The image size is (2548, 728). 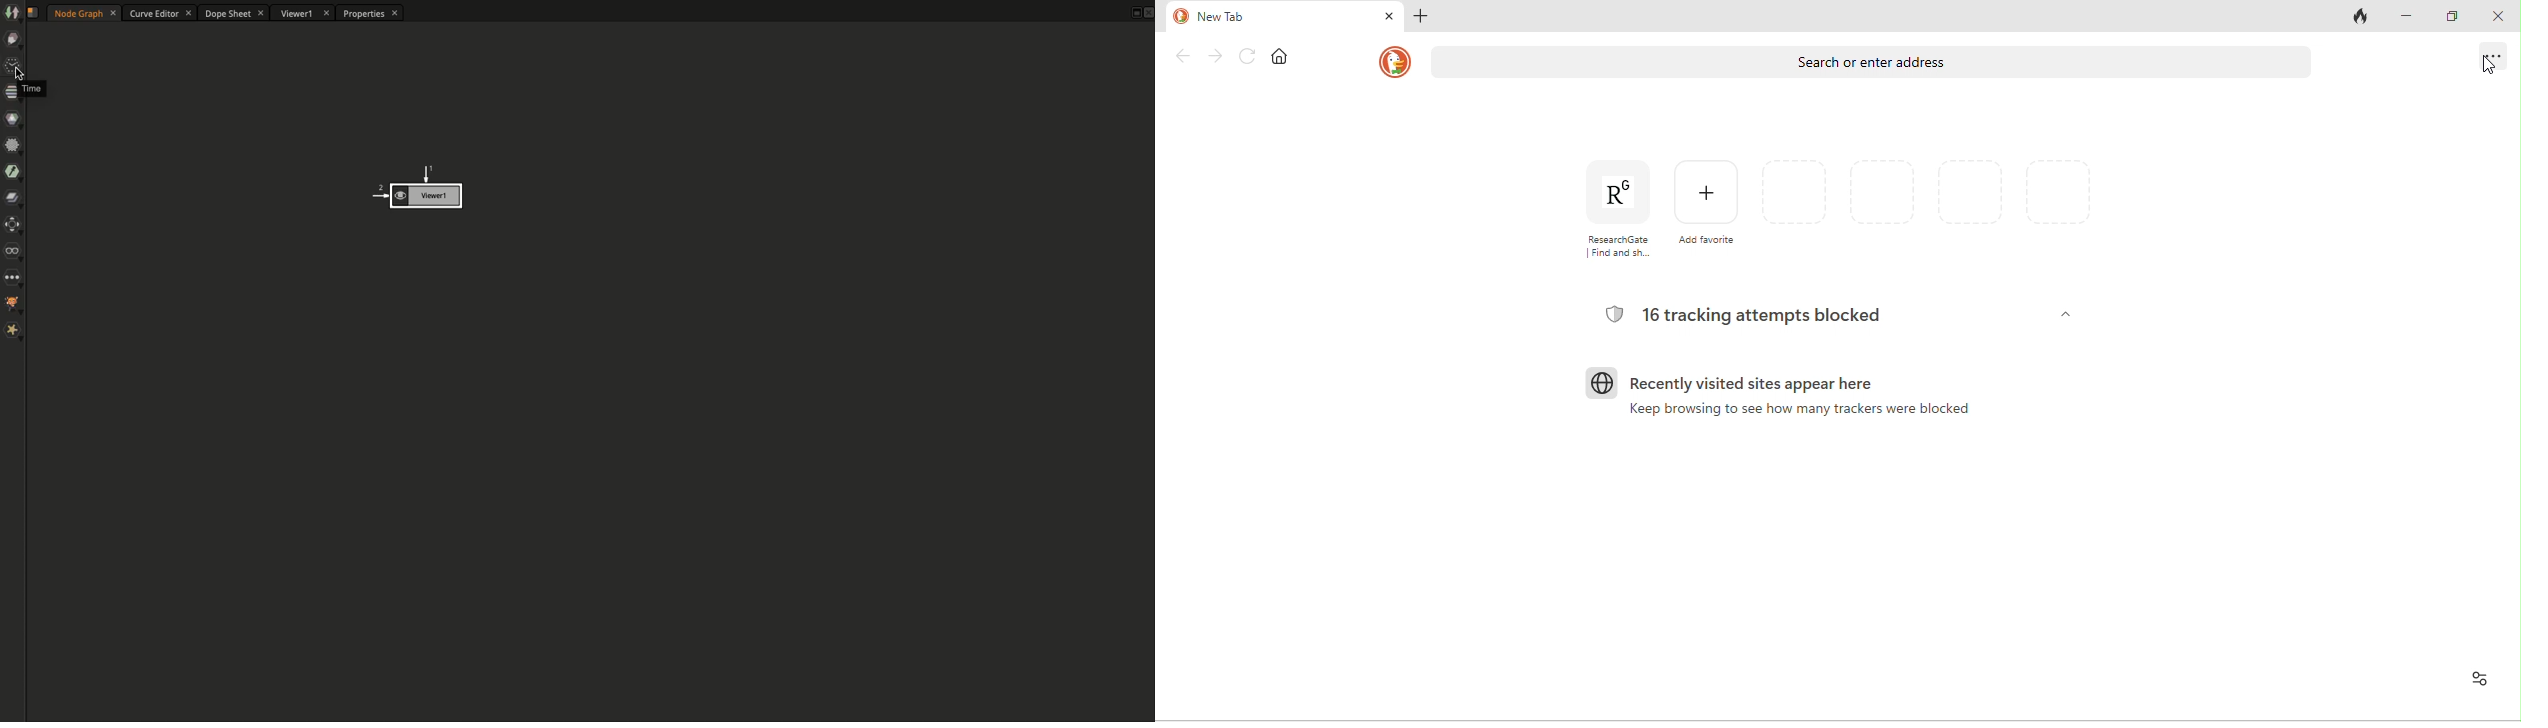 What do you see at coordinates (1268, 16) in the screenshot?
I see `new tab` at bounding box center [1268, 16].